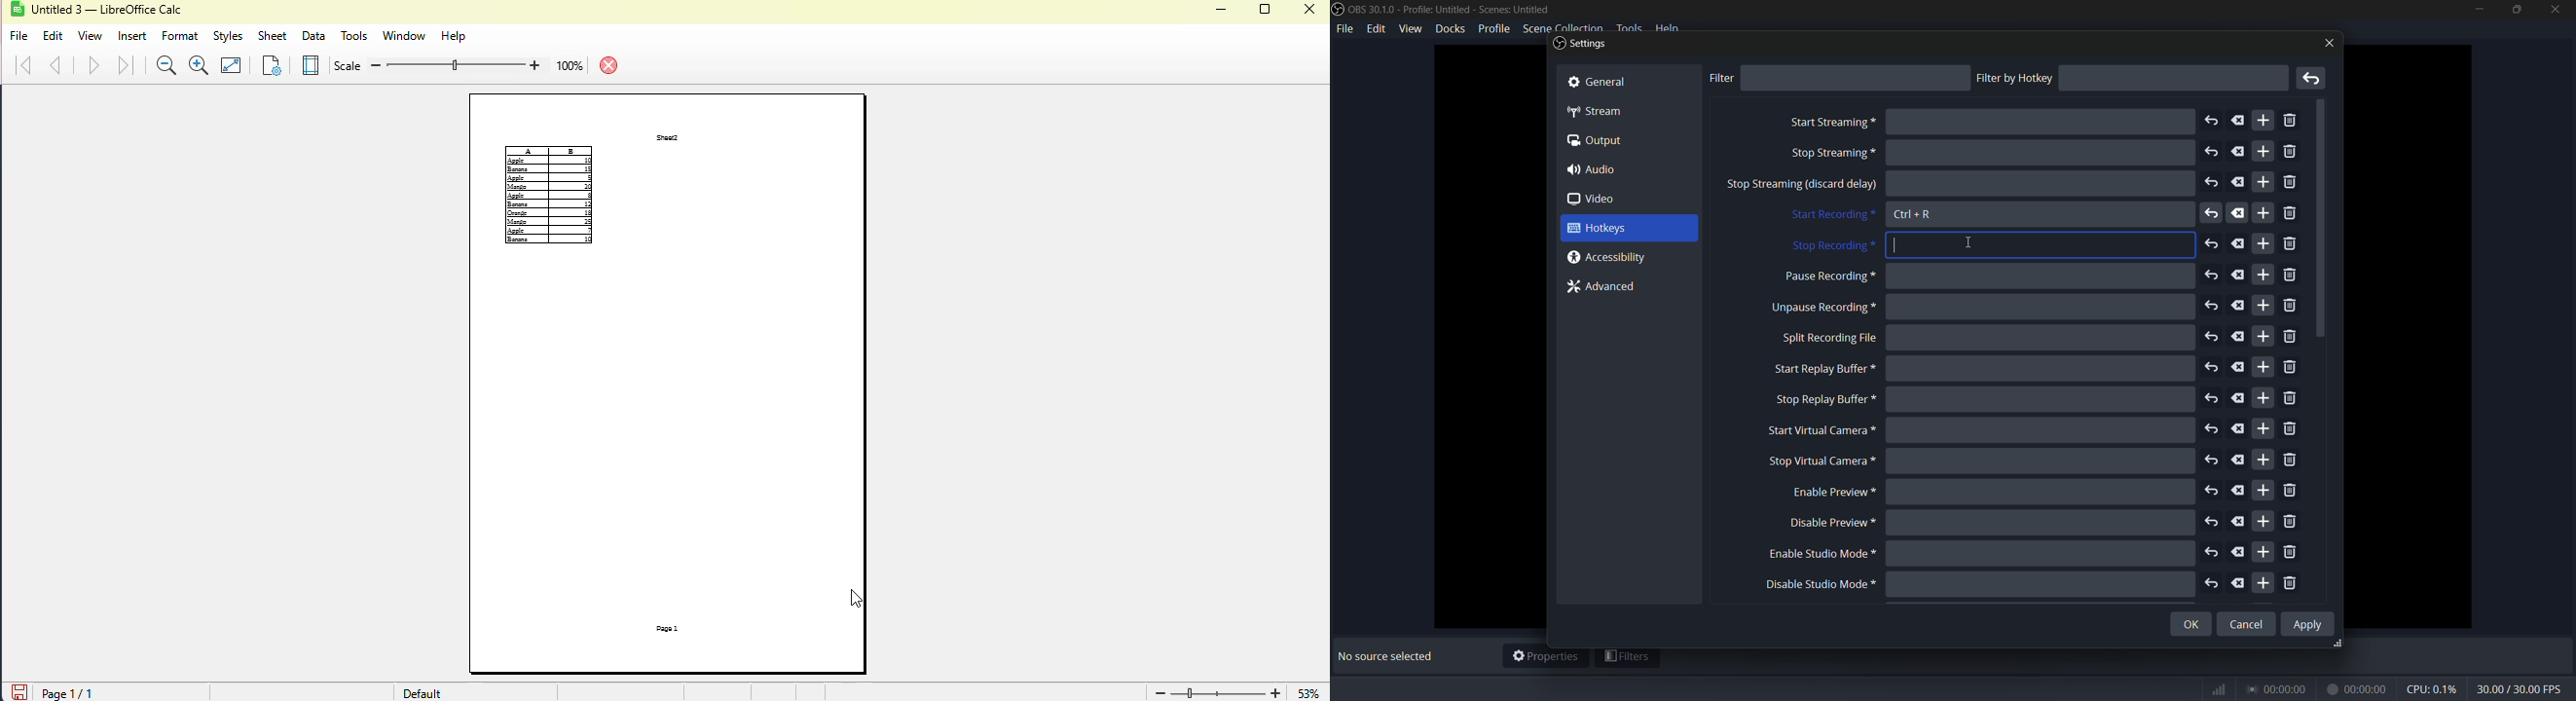 The width and height of the screenshot is (2576, 728). I want to click on start virtual camera, so click(1817, 431).